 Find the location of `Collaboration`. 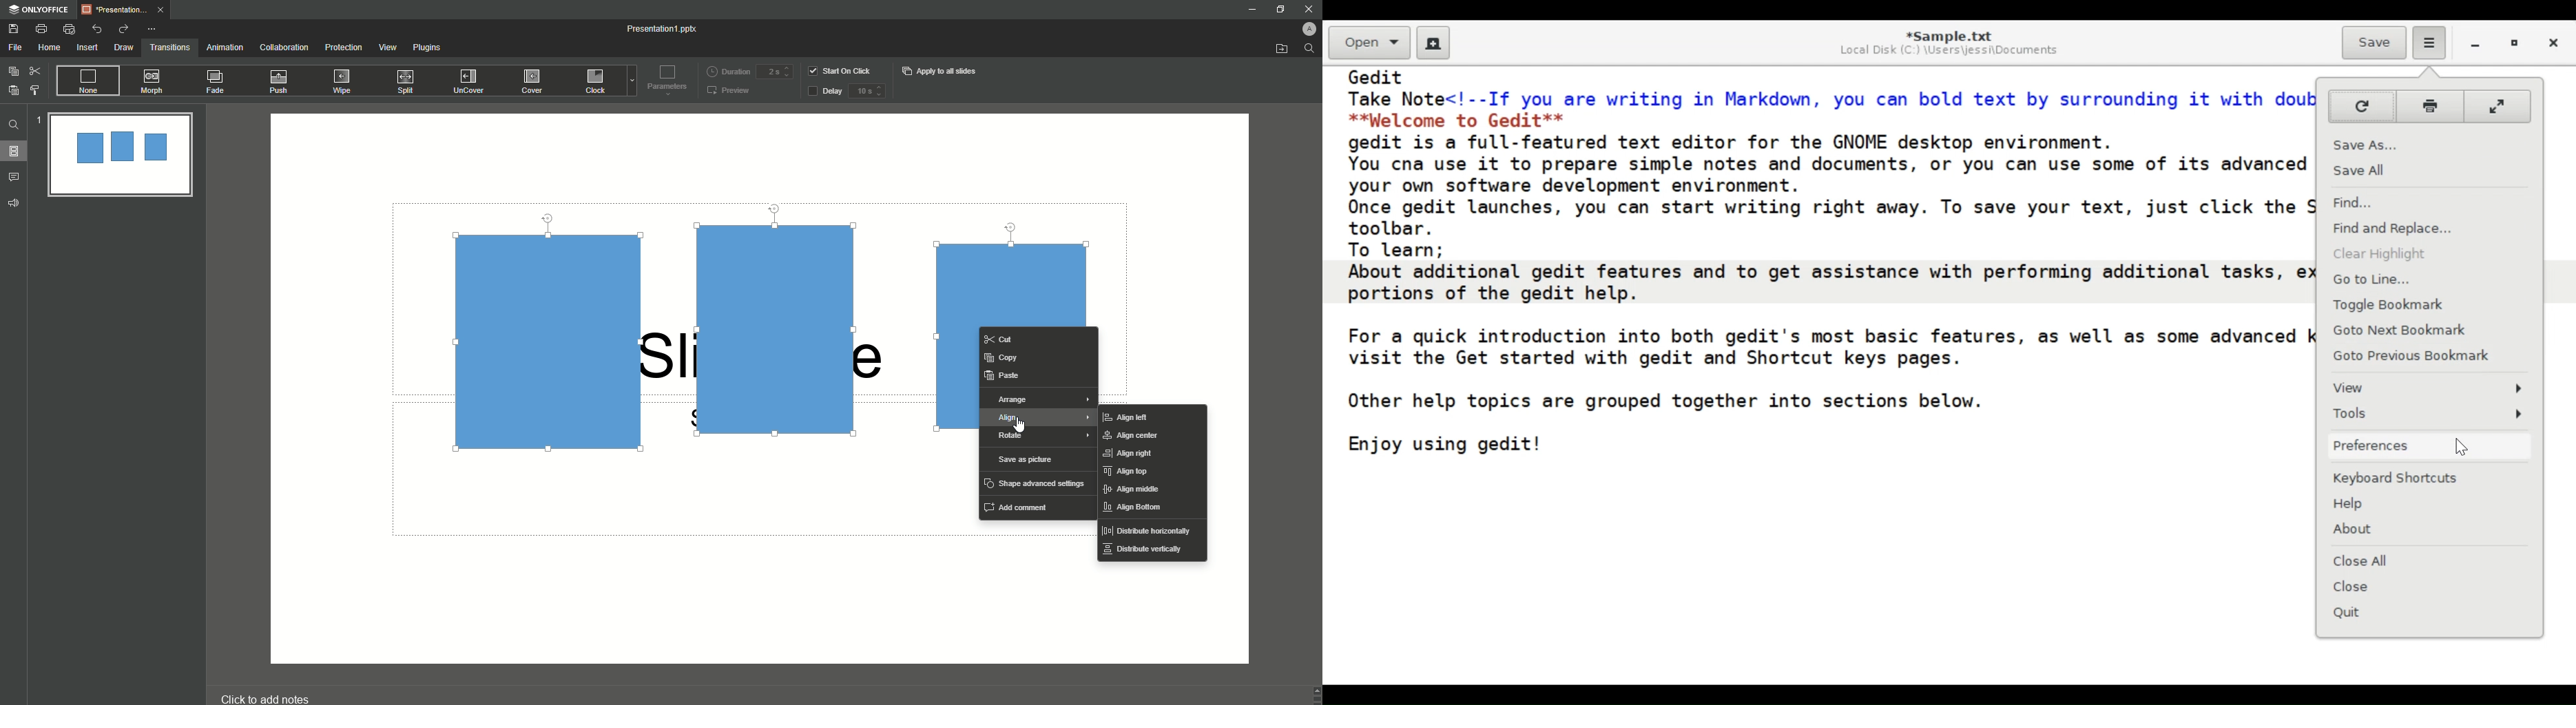

Collaboration is located at coordinates (284, 48).